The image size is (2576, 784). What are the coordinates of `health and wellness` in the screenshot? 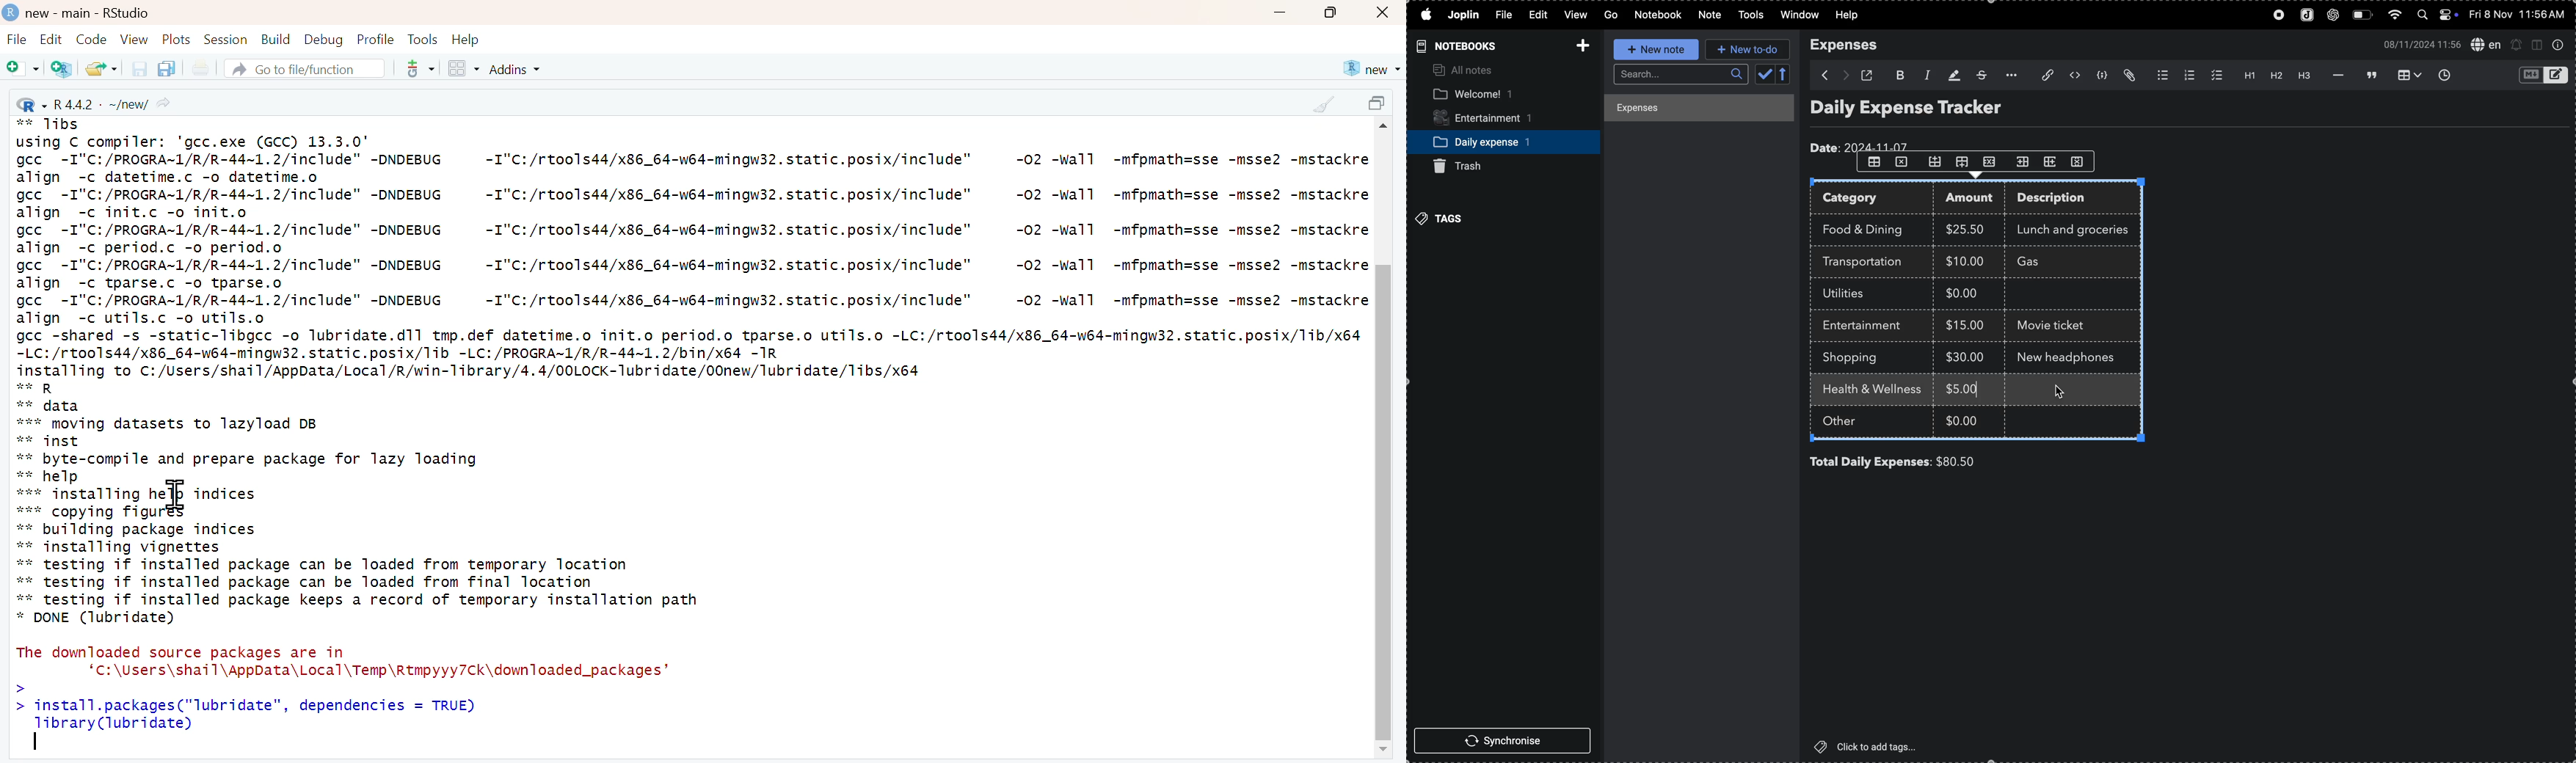 It's located at (1877, 390).